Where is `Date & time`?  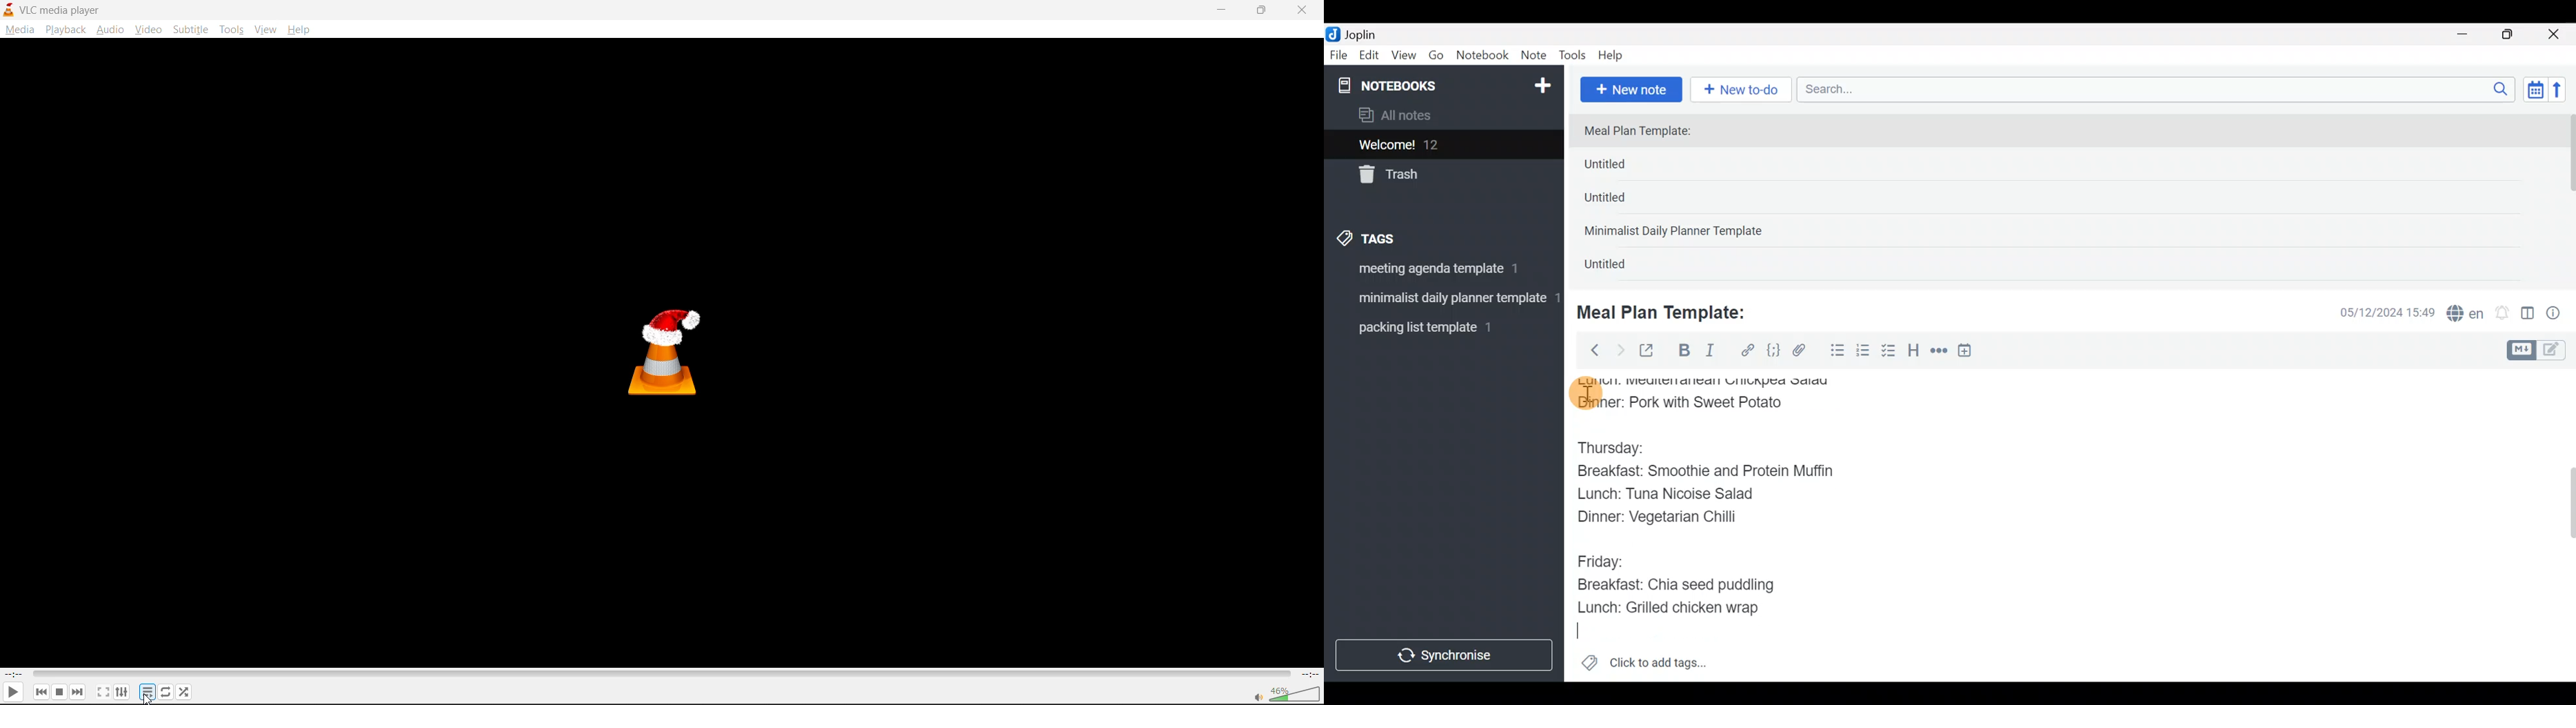 Date & time is located at coordinates (2378, 312).